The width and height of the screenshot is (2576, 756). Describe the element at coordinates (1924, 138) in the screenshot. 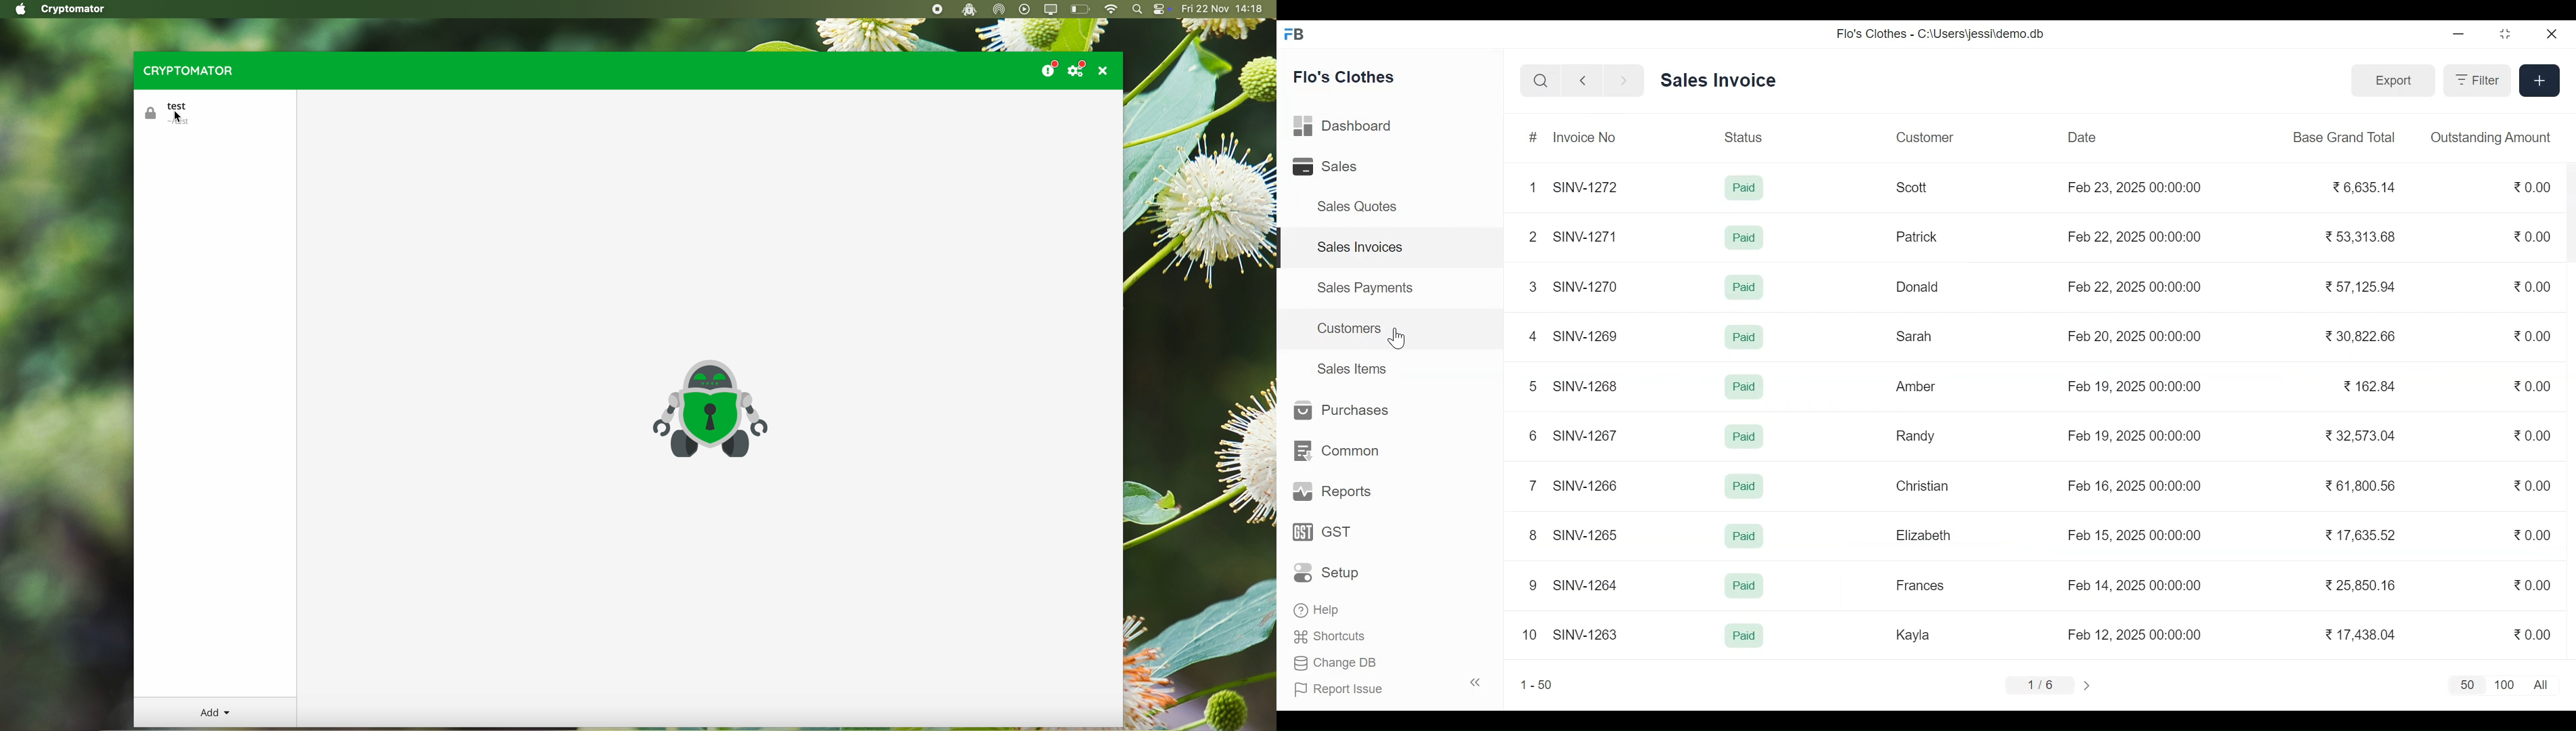

I see `Customer` at that location.